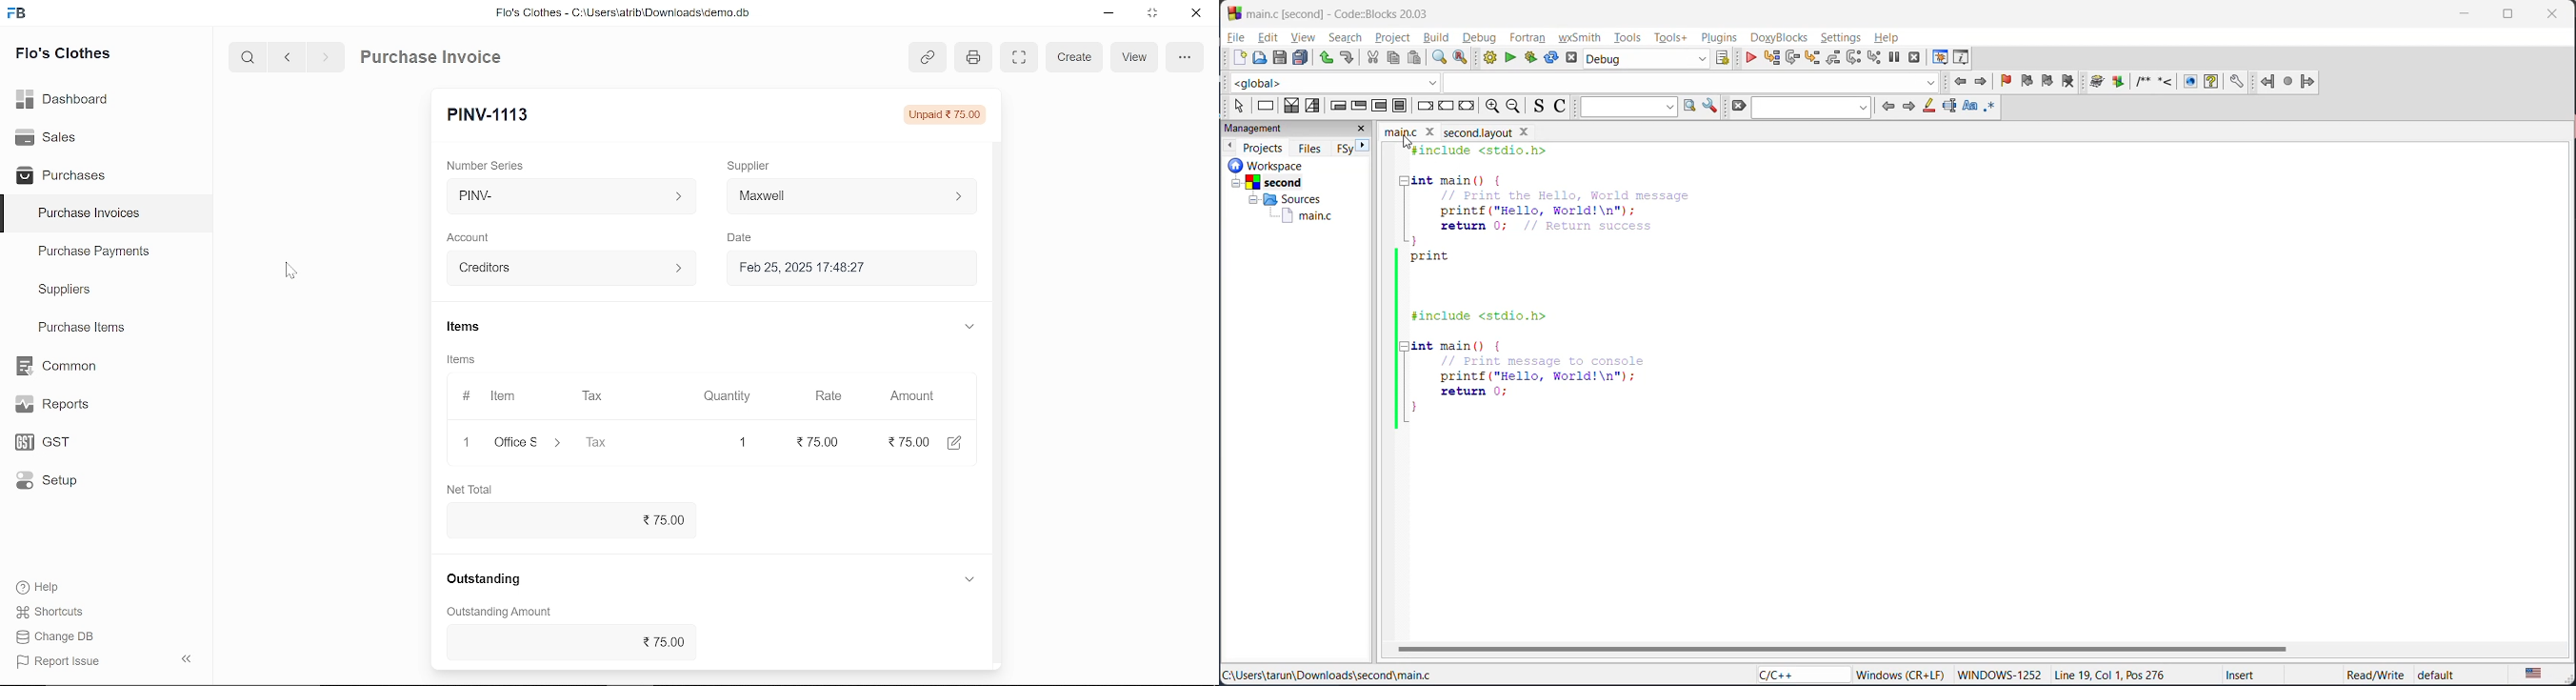 Image resolution: width=2576 pixels, height=700 pixels. Describe the element at coordinates (326, 60) in the screenshot. I see `next` at that location.